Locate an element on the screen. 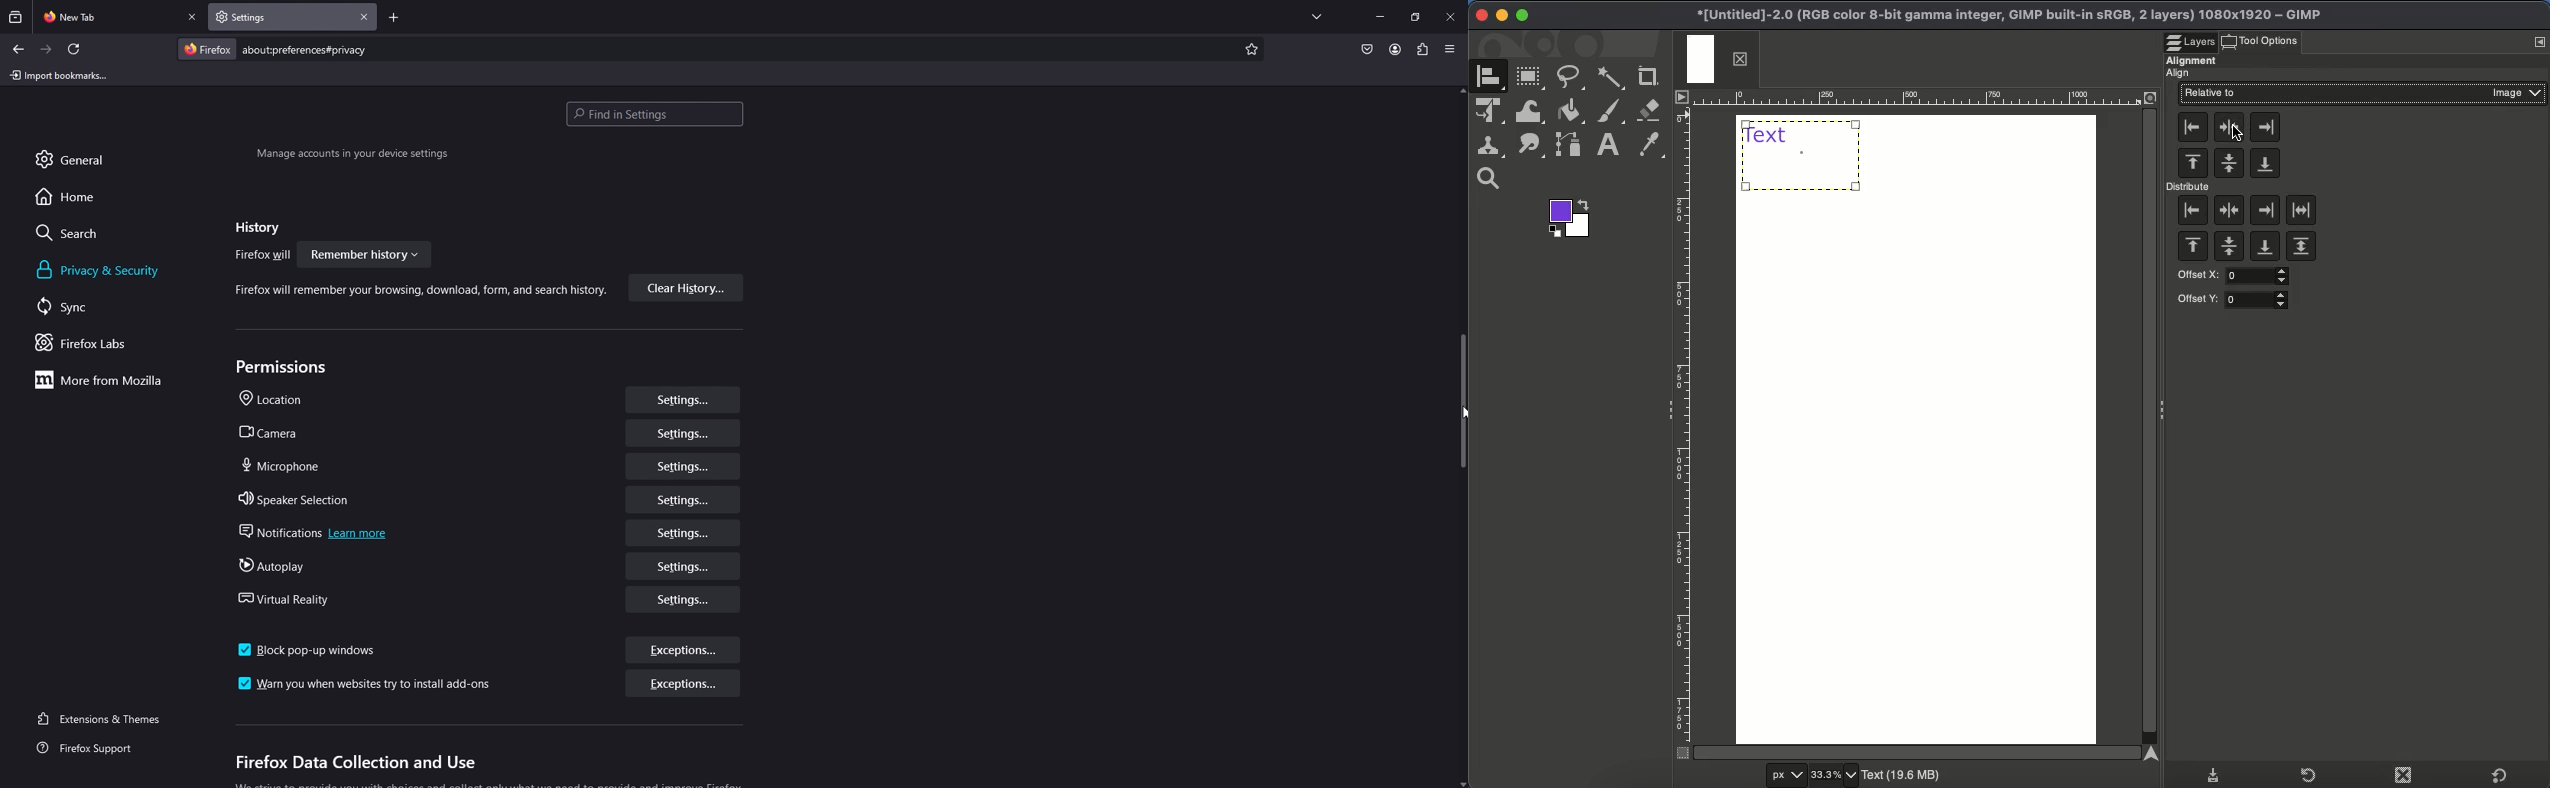 This screenshot has width=2576, height=812. general is located at coordinates (87, 158).